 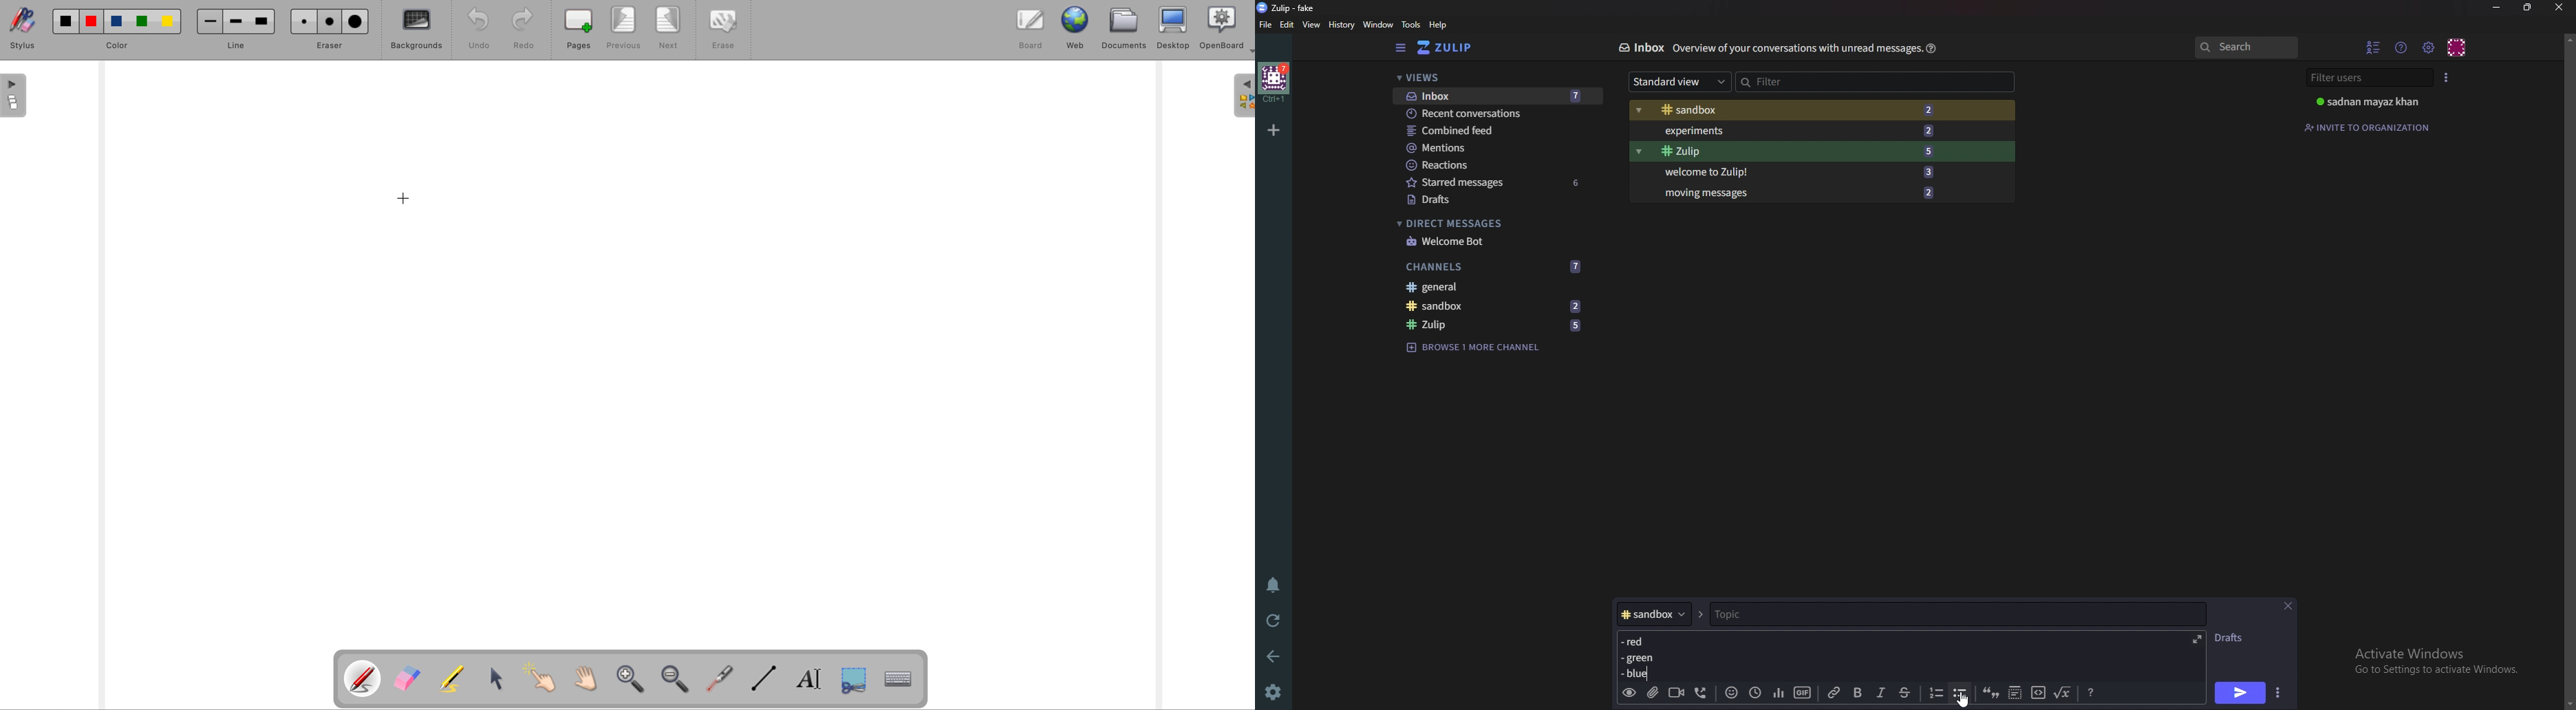 What do you see at coordinates (1499, 113) in the screenshot?
I see `Recent conversations` at bounding box center [1499, 113].